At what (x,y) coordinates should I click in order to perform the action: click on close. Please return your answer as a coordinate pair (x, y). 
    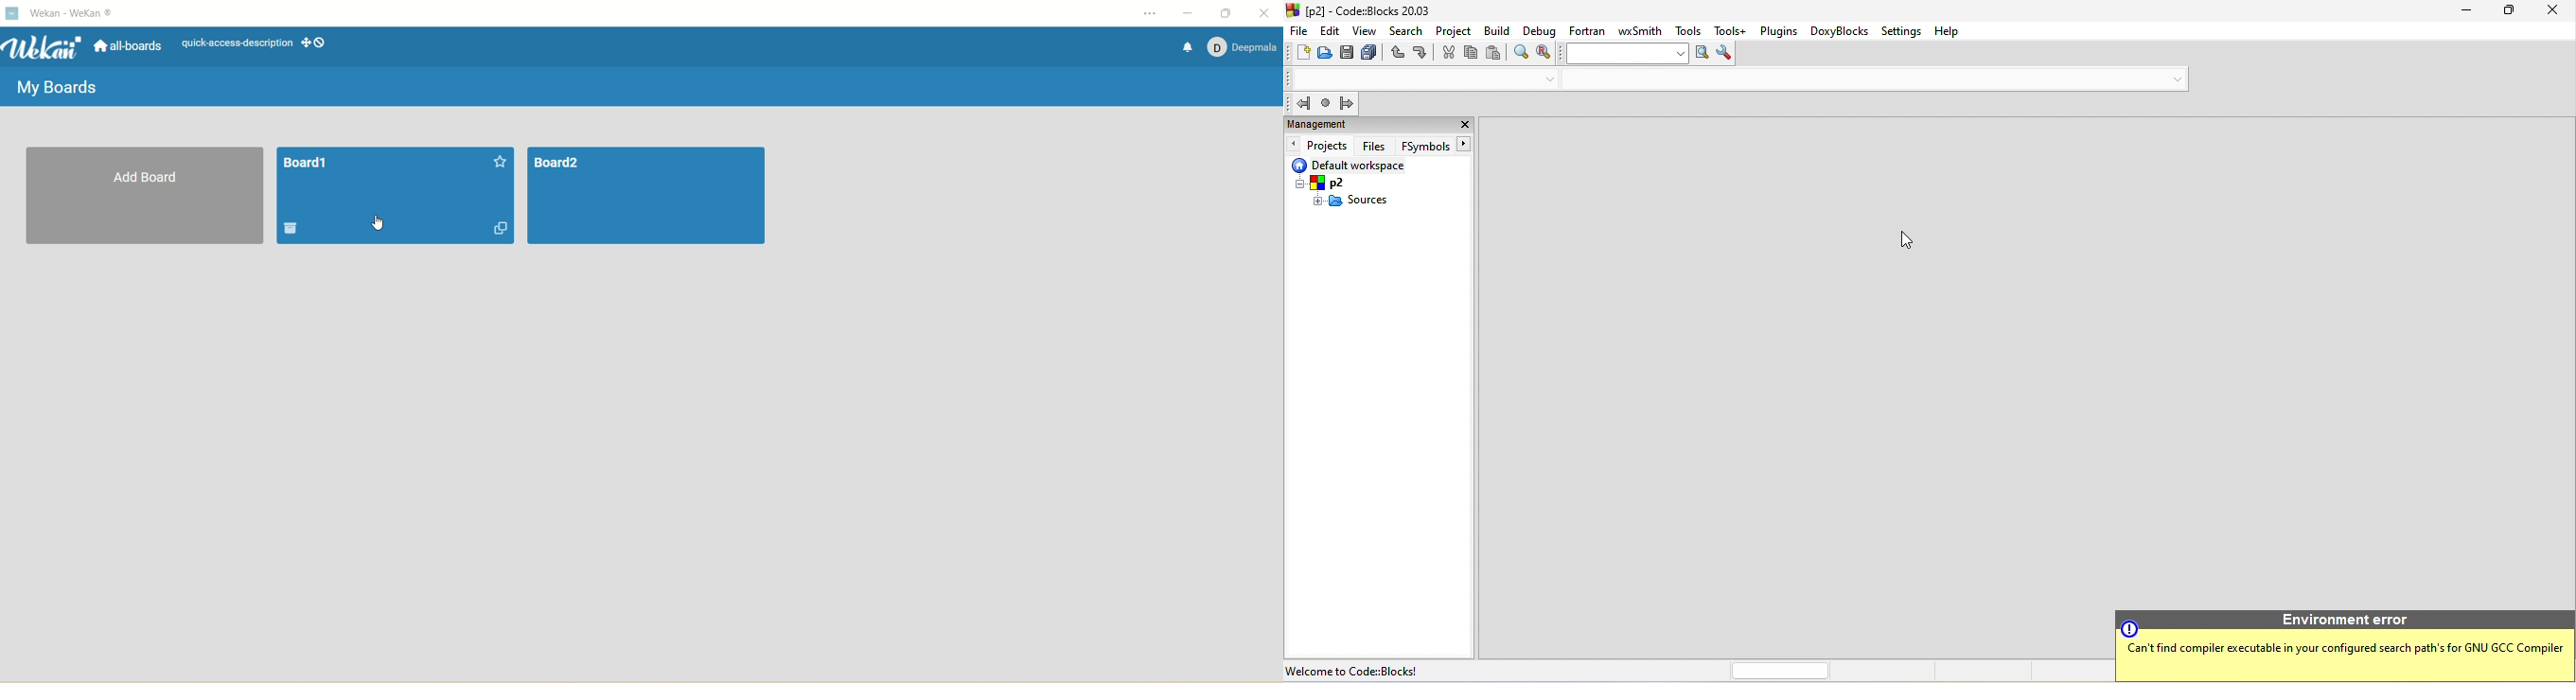
    Looking at the image, I should click on (1262, 15).